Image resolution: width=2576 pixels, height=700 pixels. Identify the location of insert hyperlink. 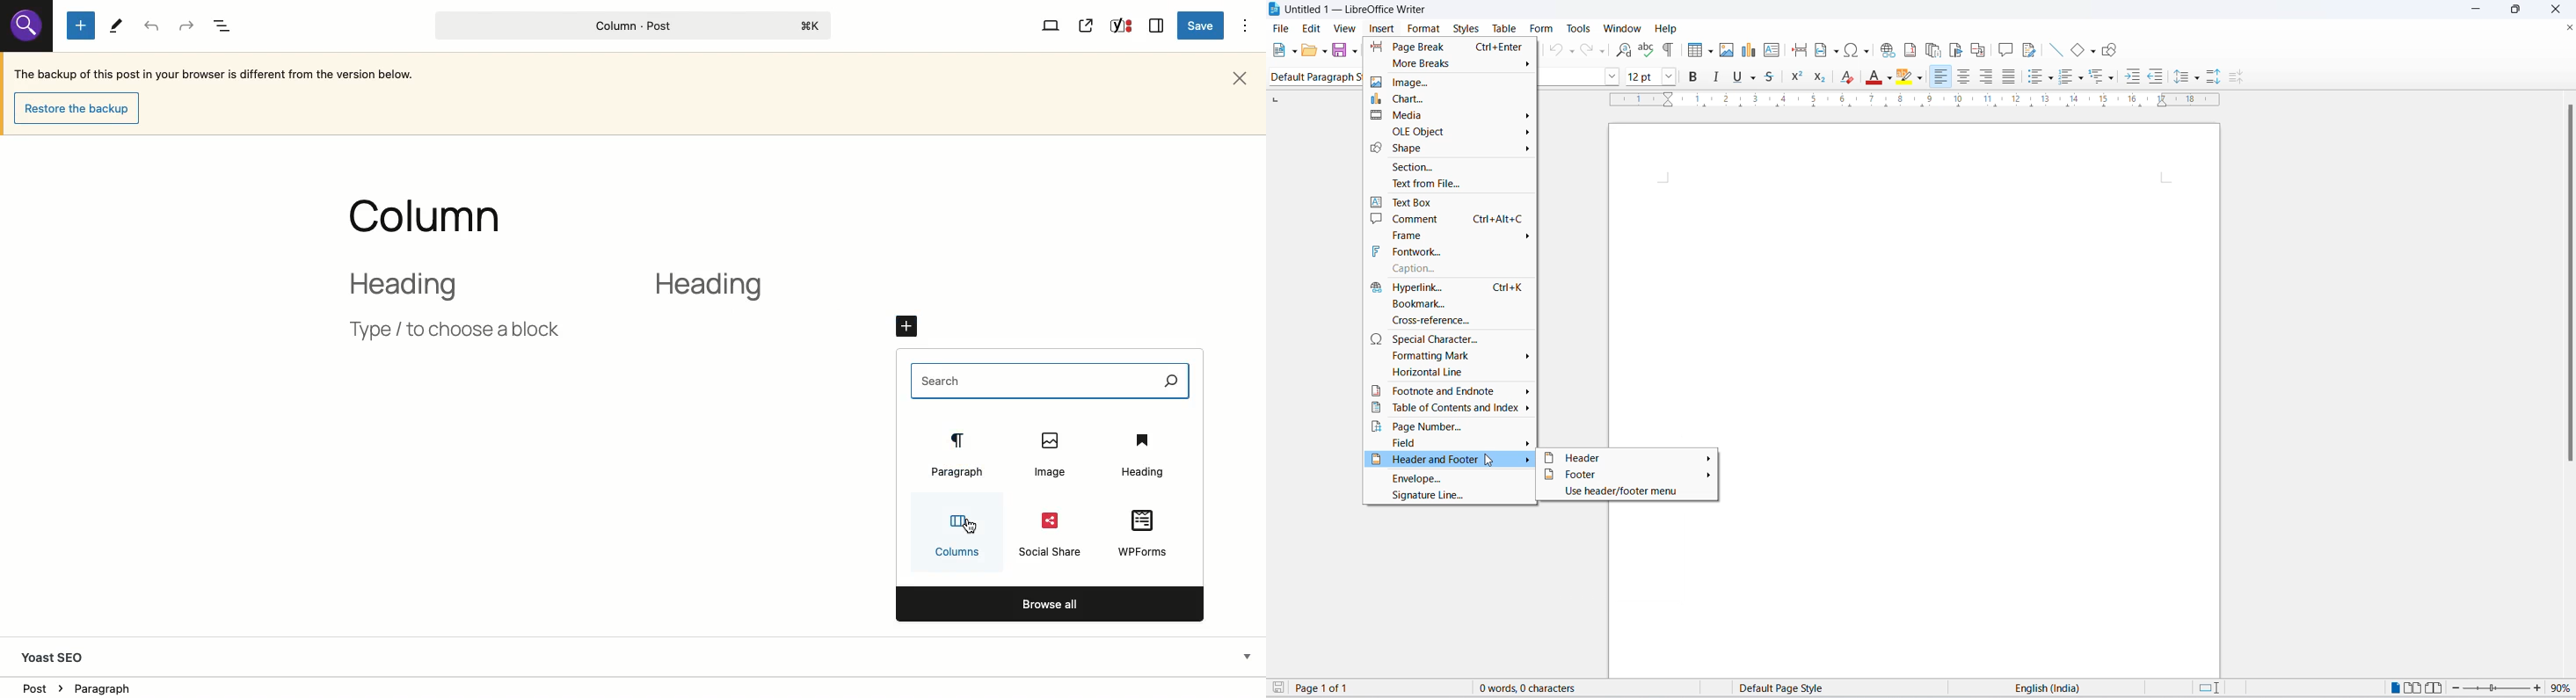
(1886, 51).